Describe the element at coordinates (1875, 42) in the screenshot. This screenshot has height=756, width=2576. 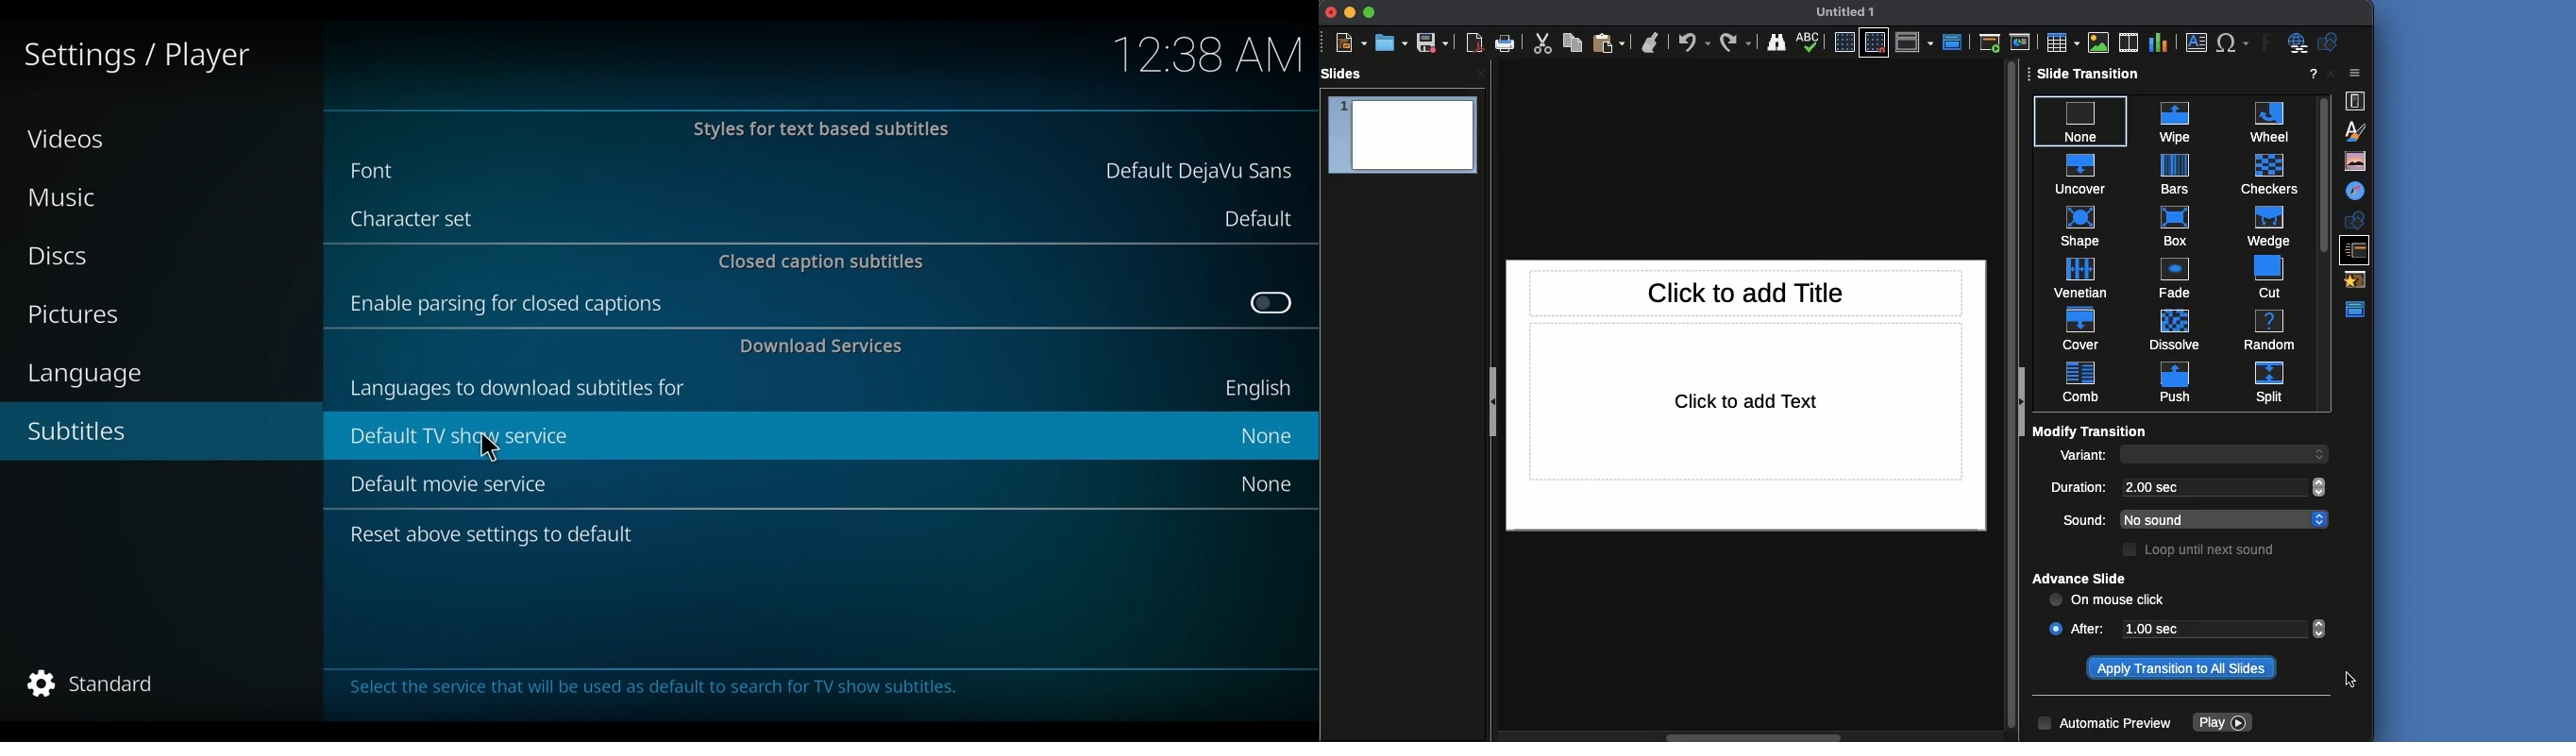
I see `Snap to grid` at that location.